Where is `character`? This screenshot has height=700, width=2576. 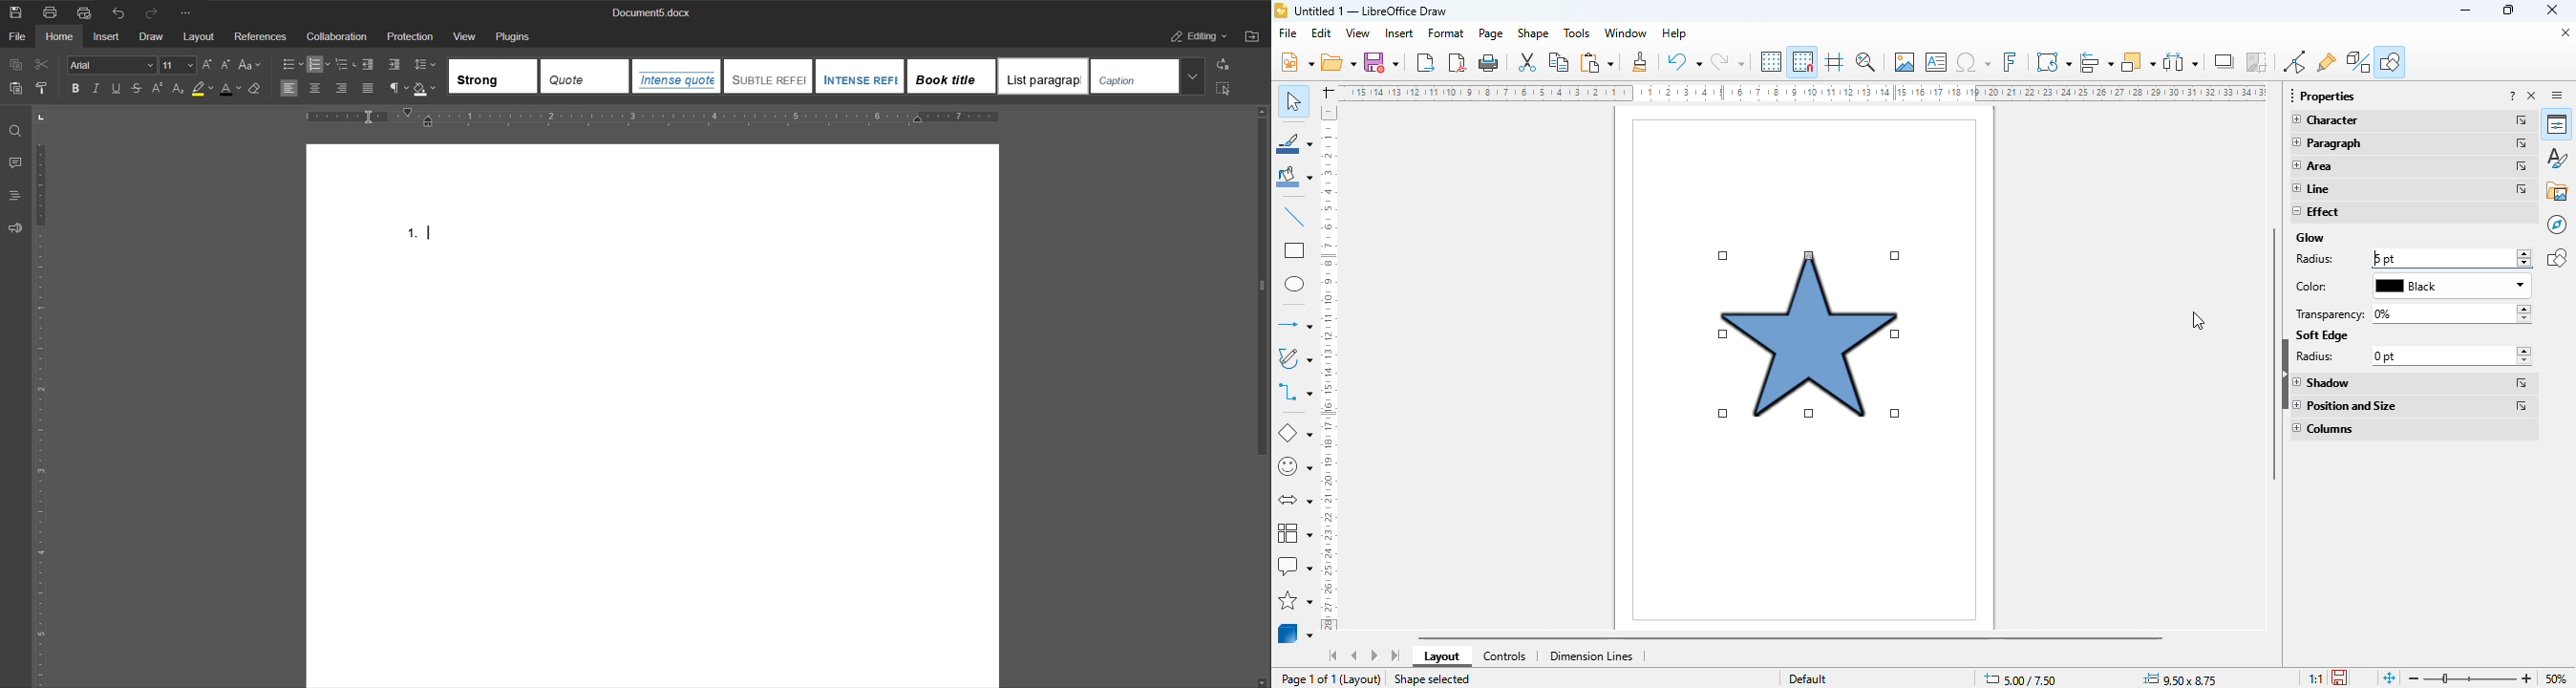
character is located at coordinates (2327, 118).